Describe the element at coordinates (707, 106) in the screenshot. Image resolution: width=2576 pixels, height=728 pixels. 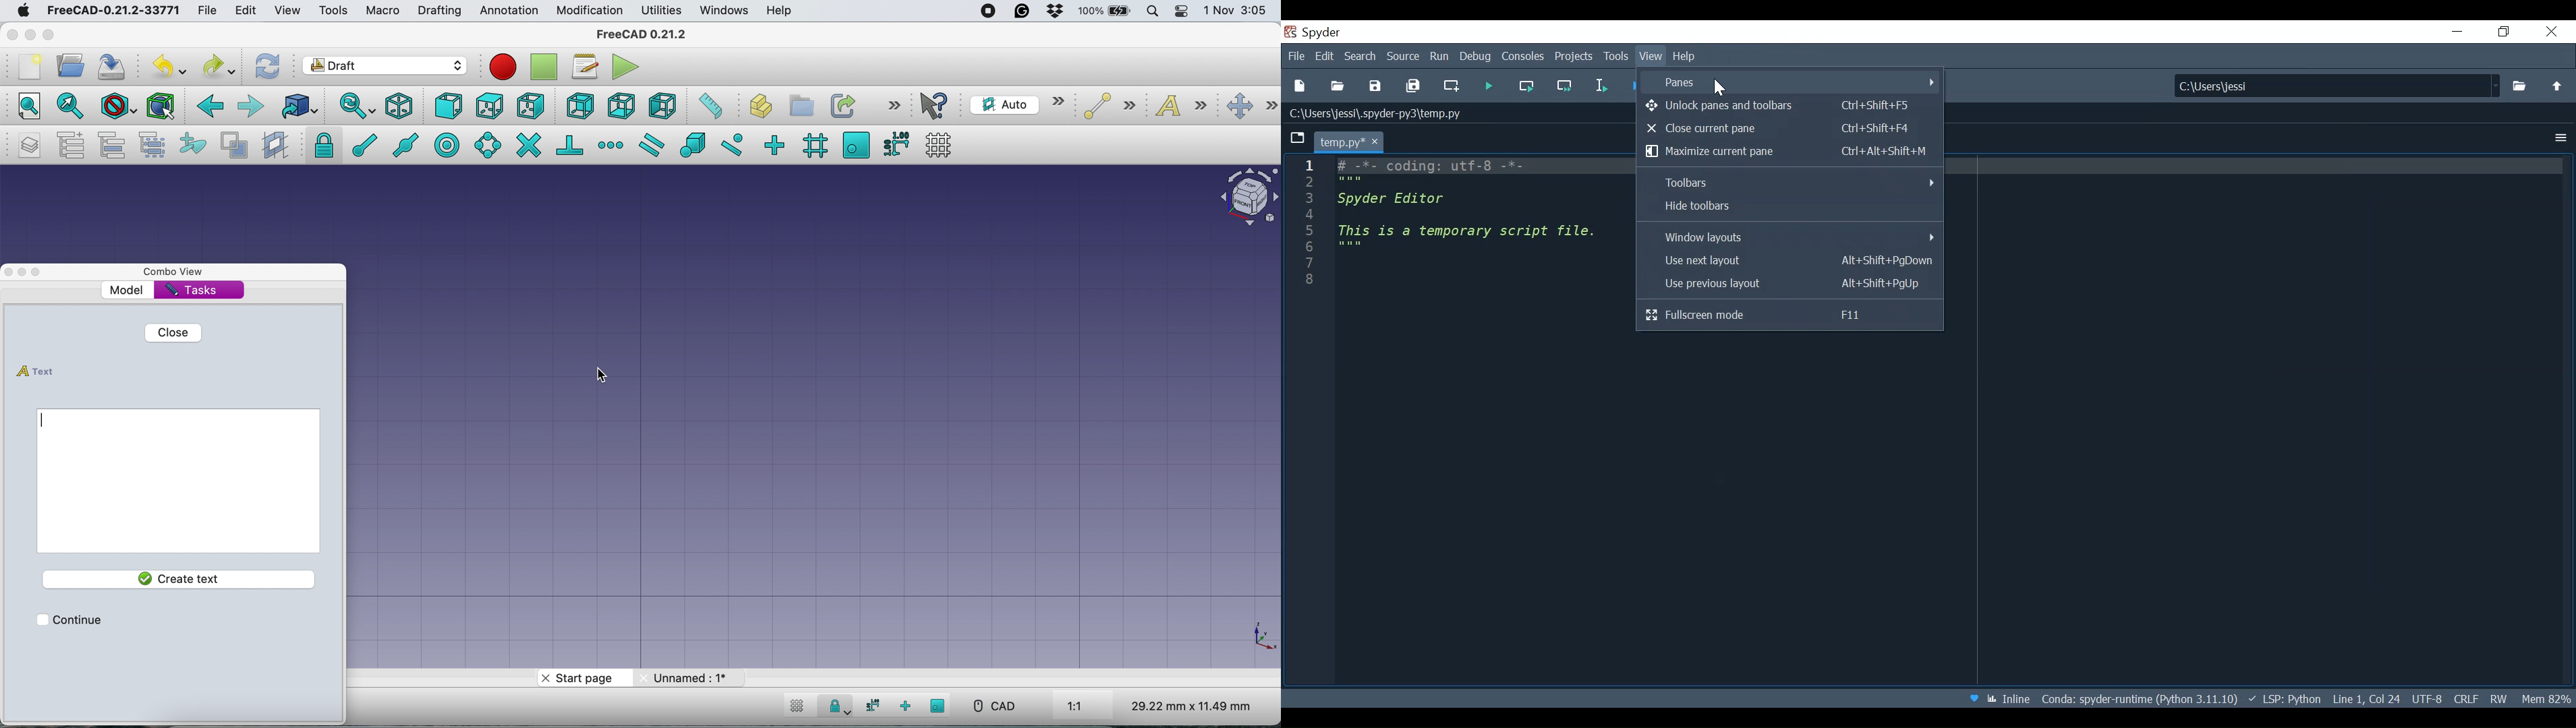
I see `measure distance` at that location.